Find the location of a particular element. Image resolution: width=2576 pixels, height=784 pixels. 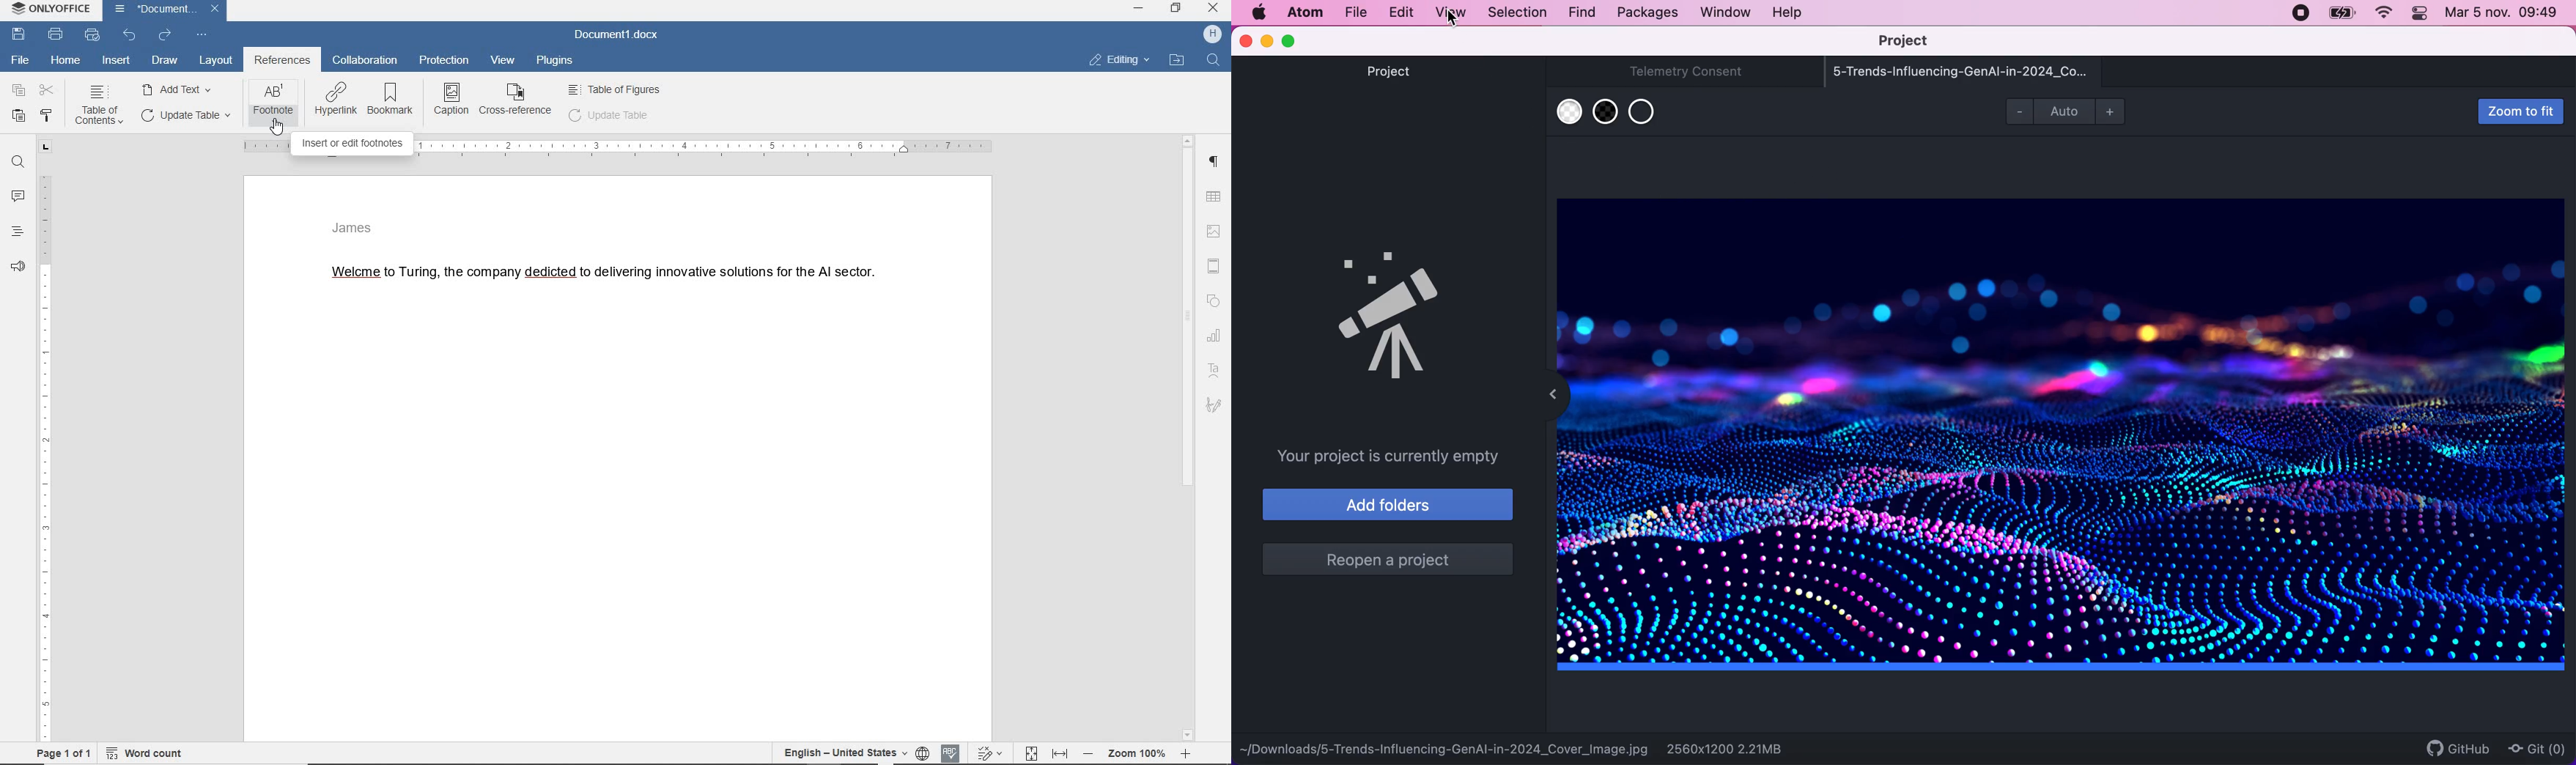

fit to page is located at coordinates (1032, 754).